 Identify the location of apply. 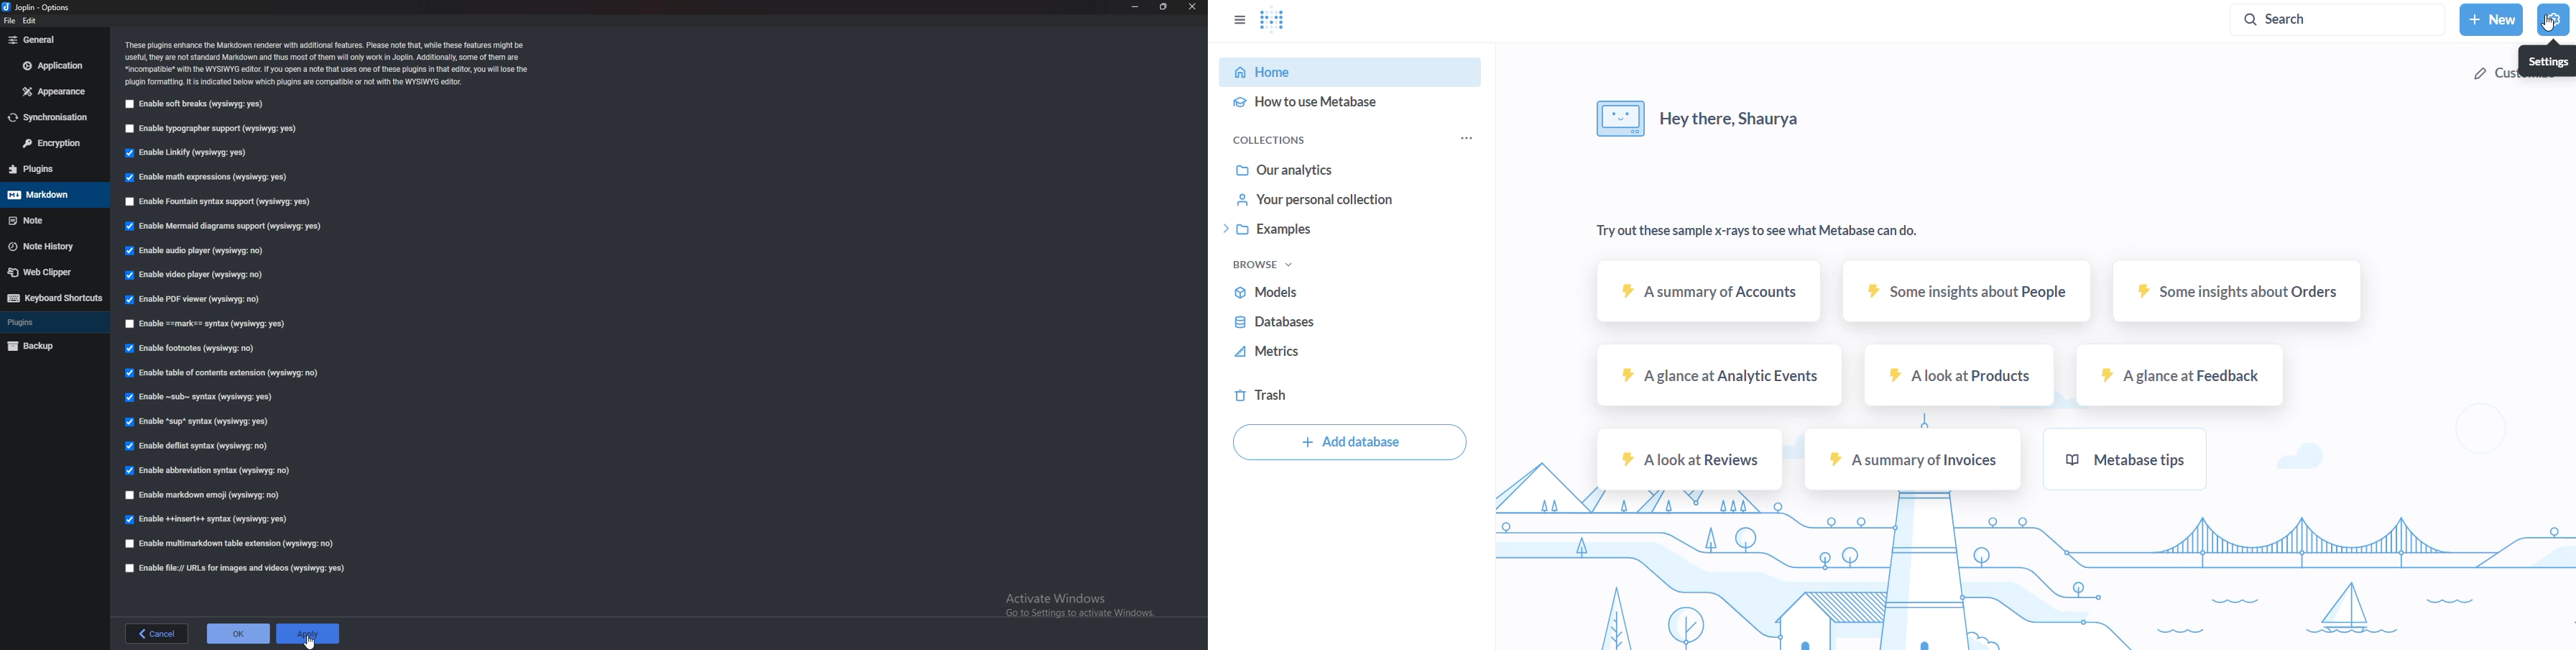
(307, 633).